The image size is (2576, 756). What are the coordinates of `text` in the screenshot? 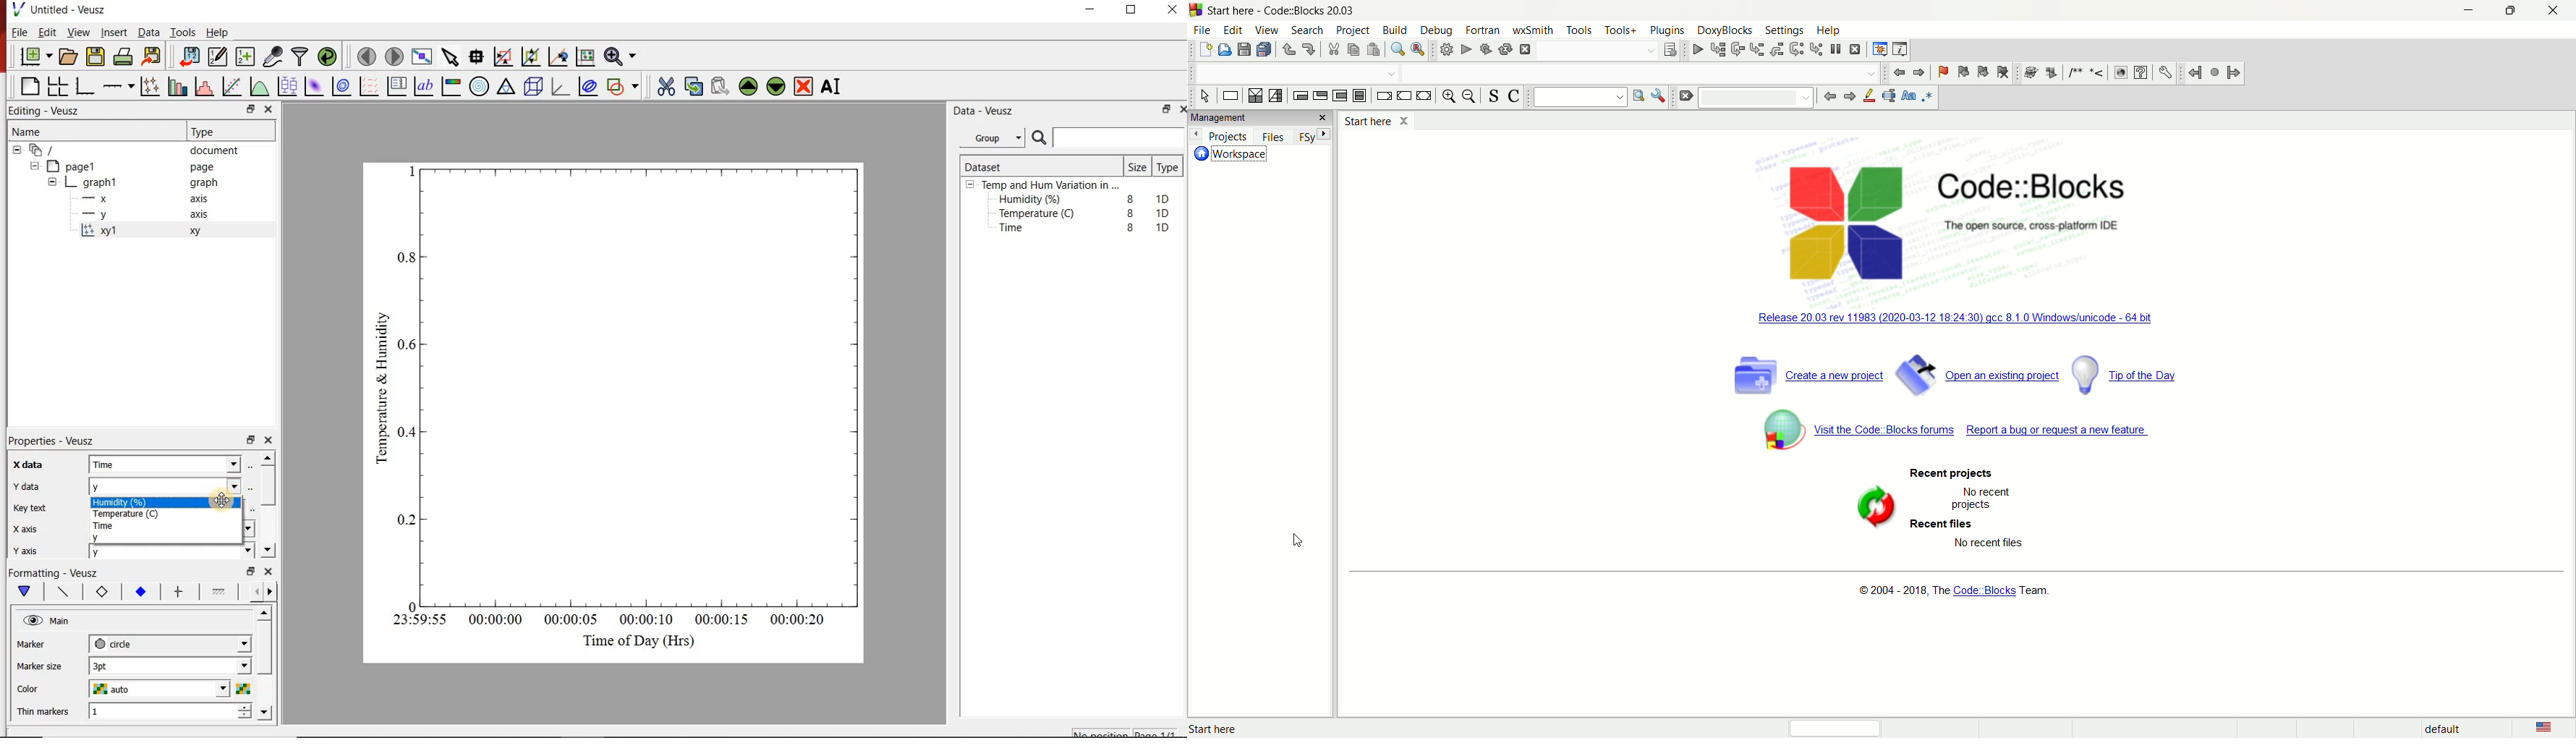 It's located at (1991, 543).